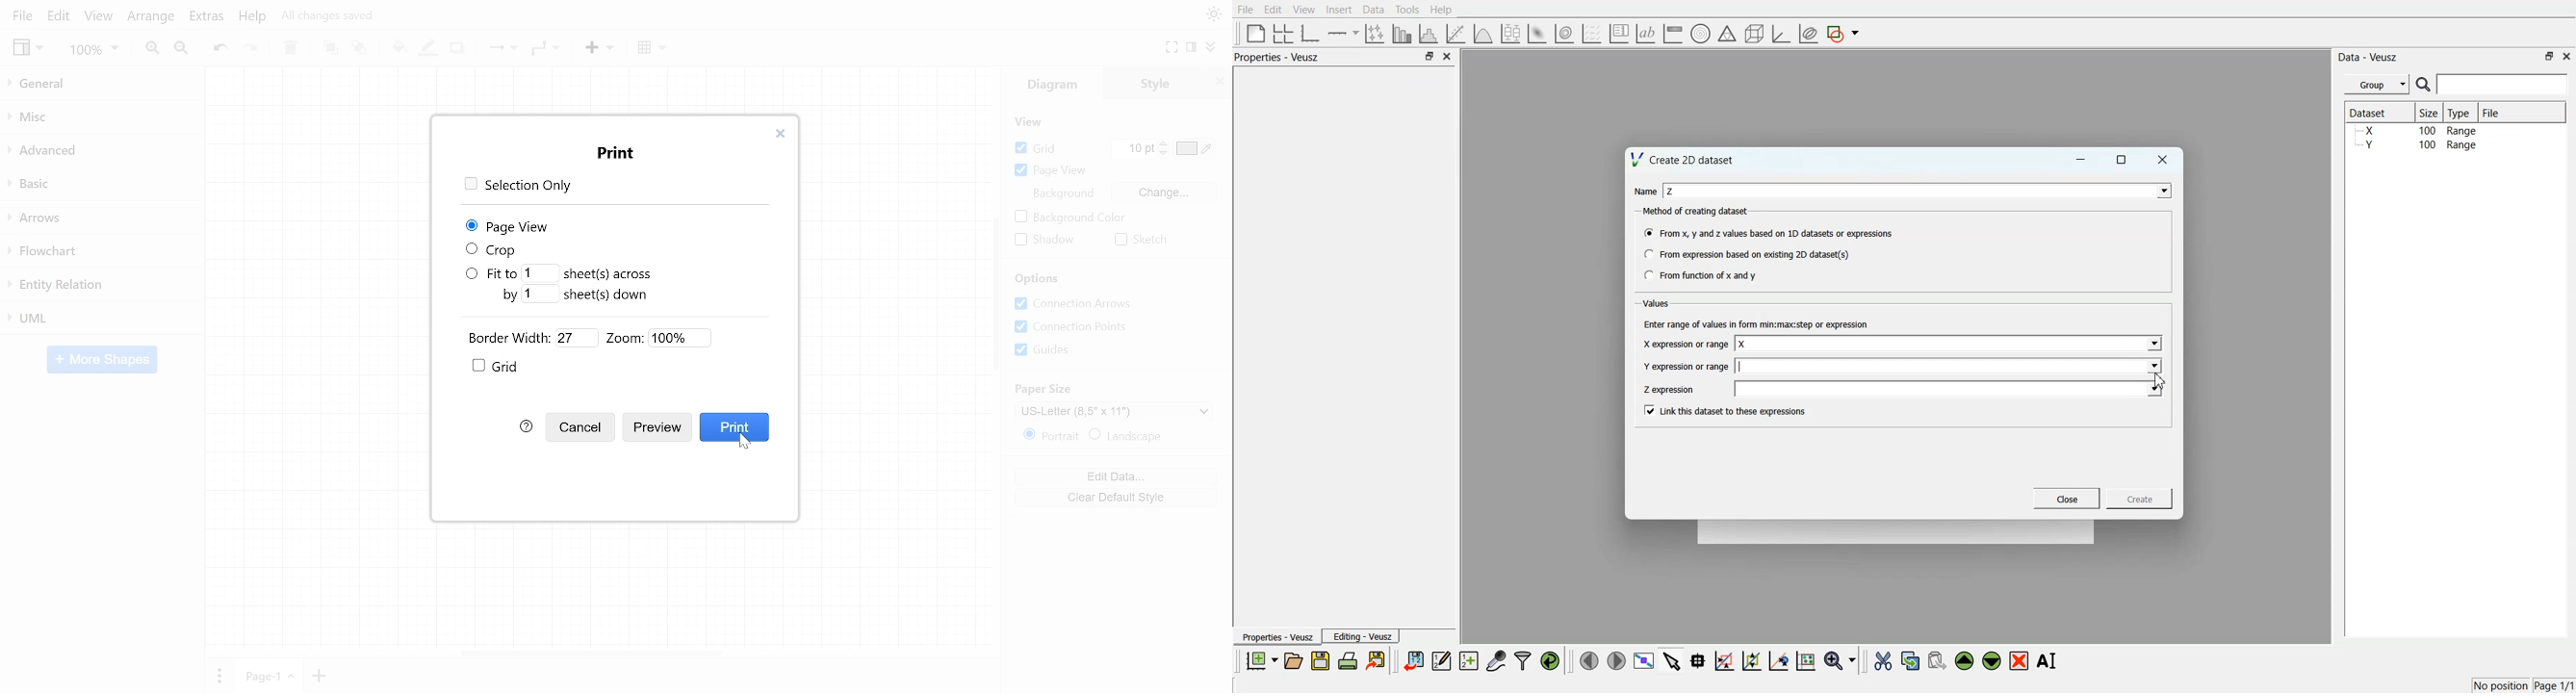 The image size is (2576, 700). Describe the element at coordinates (458, 49) in the screenshot. I see `Shadow` at that location.